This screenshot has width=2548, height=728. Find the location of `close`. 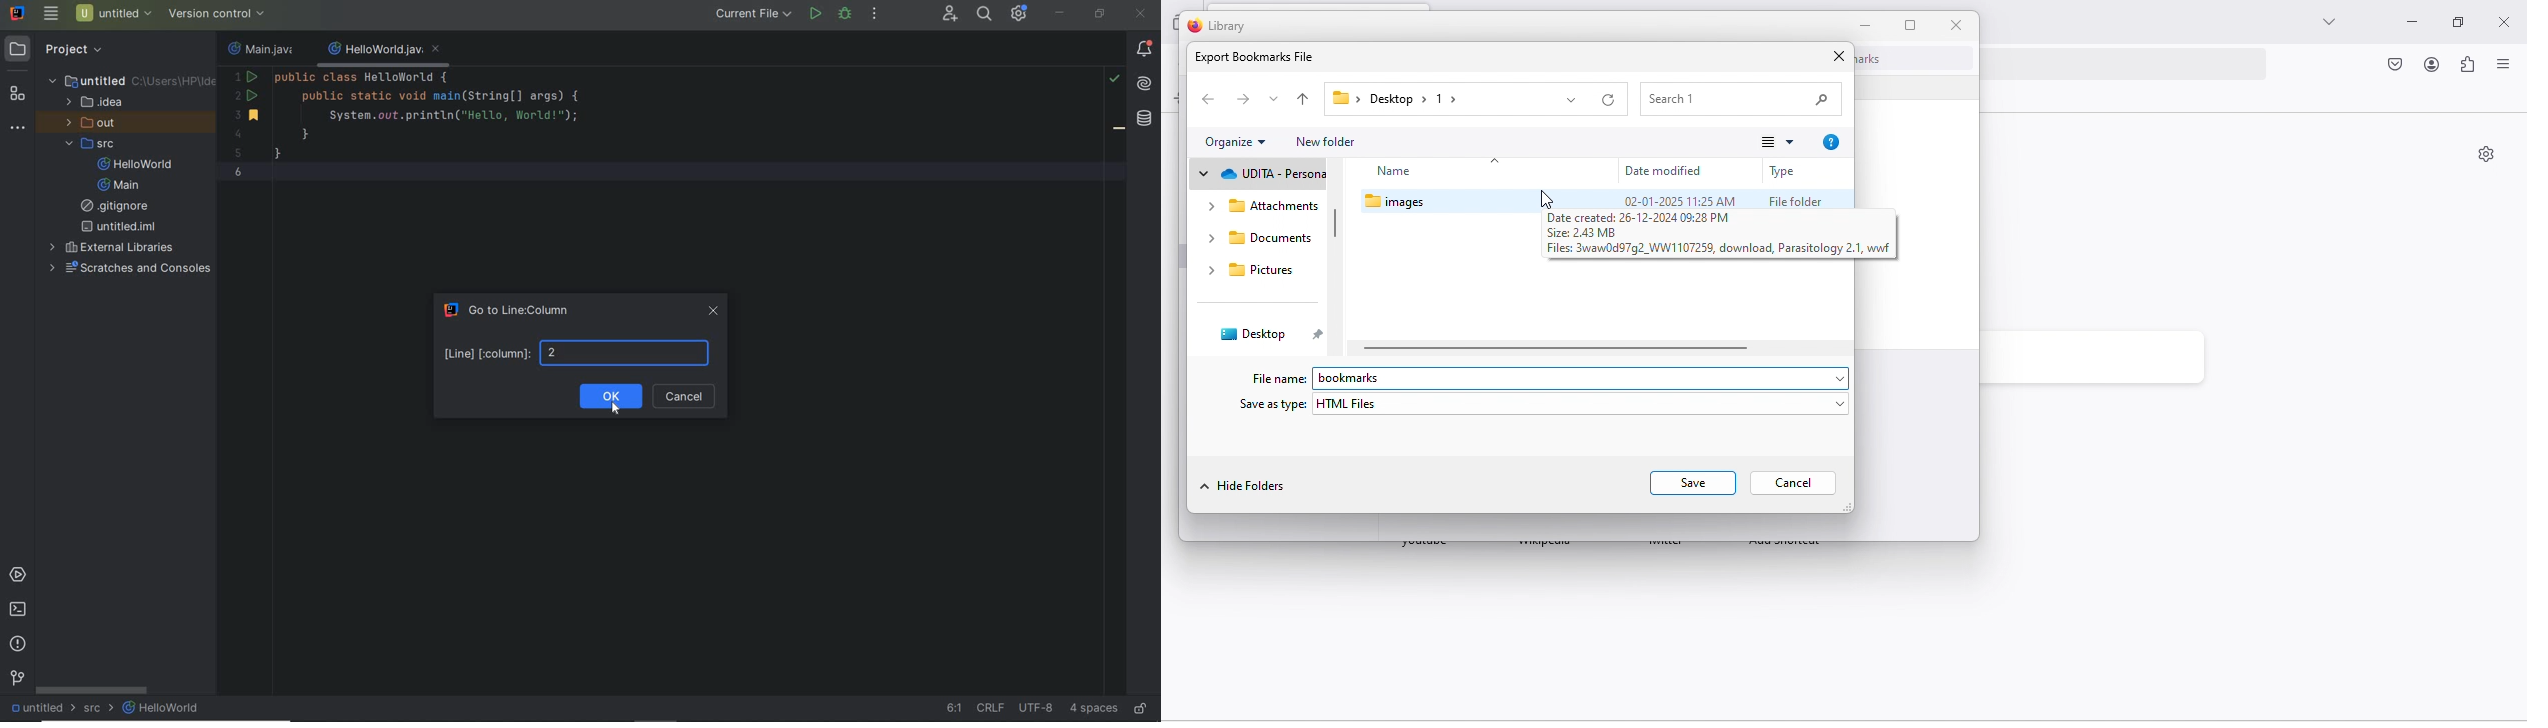

close is located at coordinates (2506, 18).